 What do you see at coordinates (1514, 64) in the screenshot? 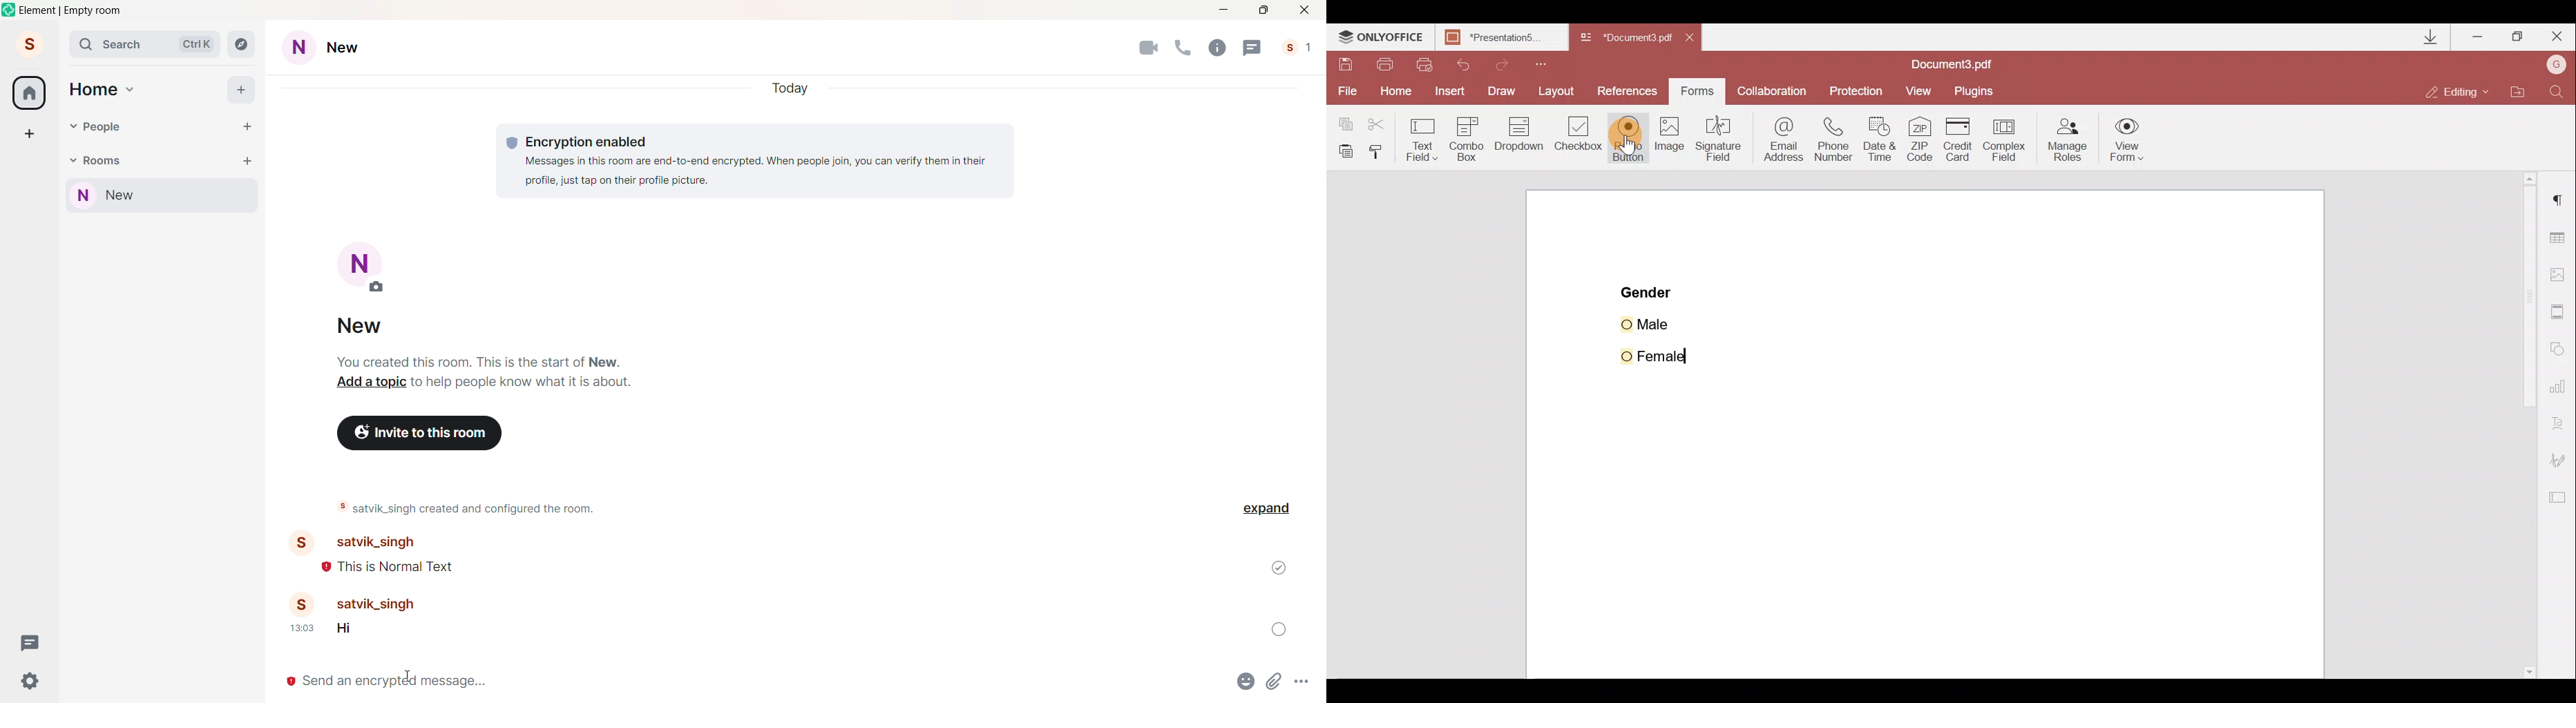
I see `Redo` at bounding box center [1514, 64].